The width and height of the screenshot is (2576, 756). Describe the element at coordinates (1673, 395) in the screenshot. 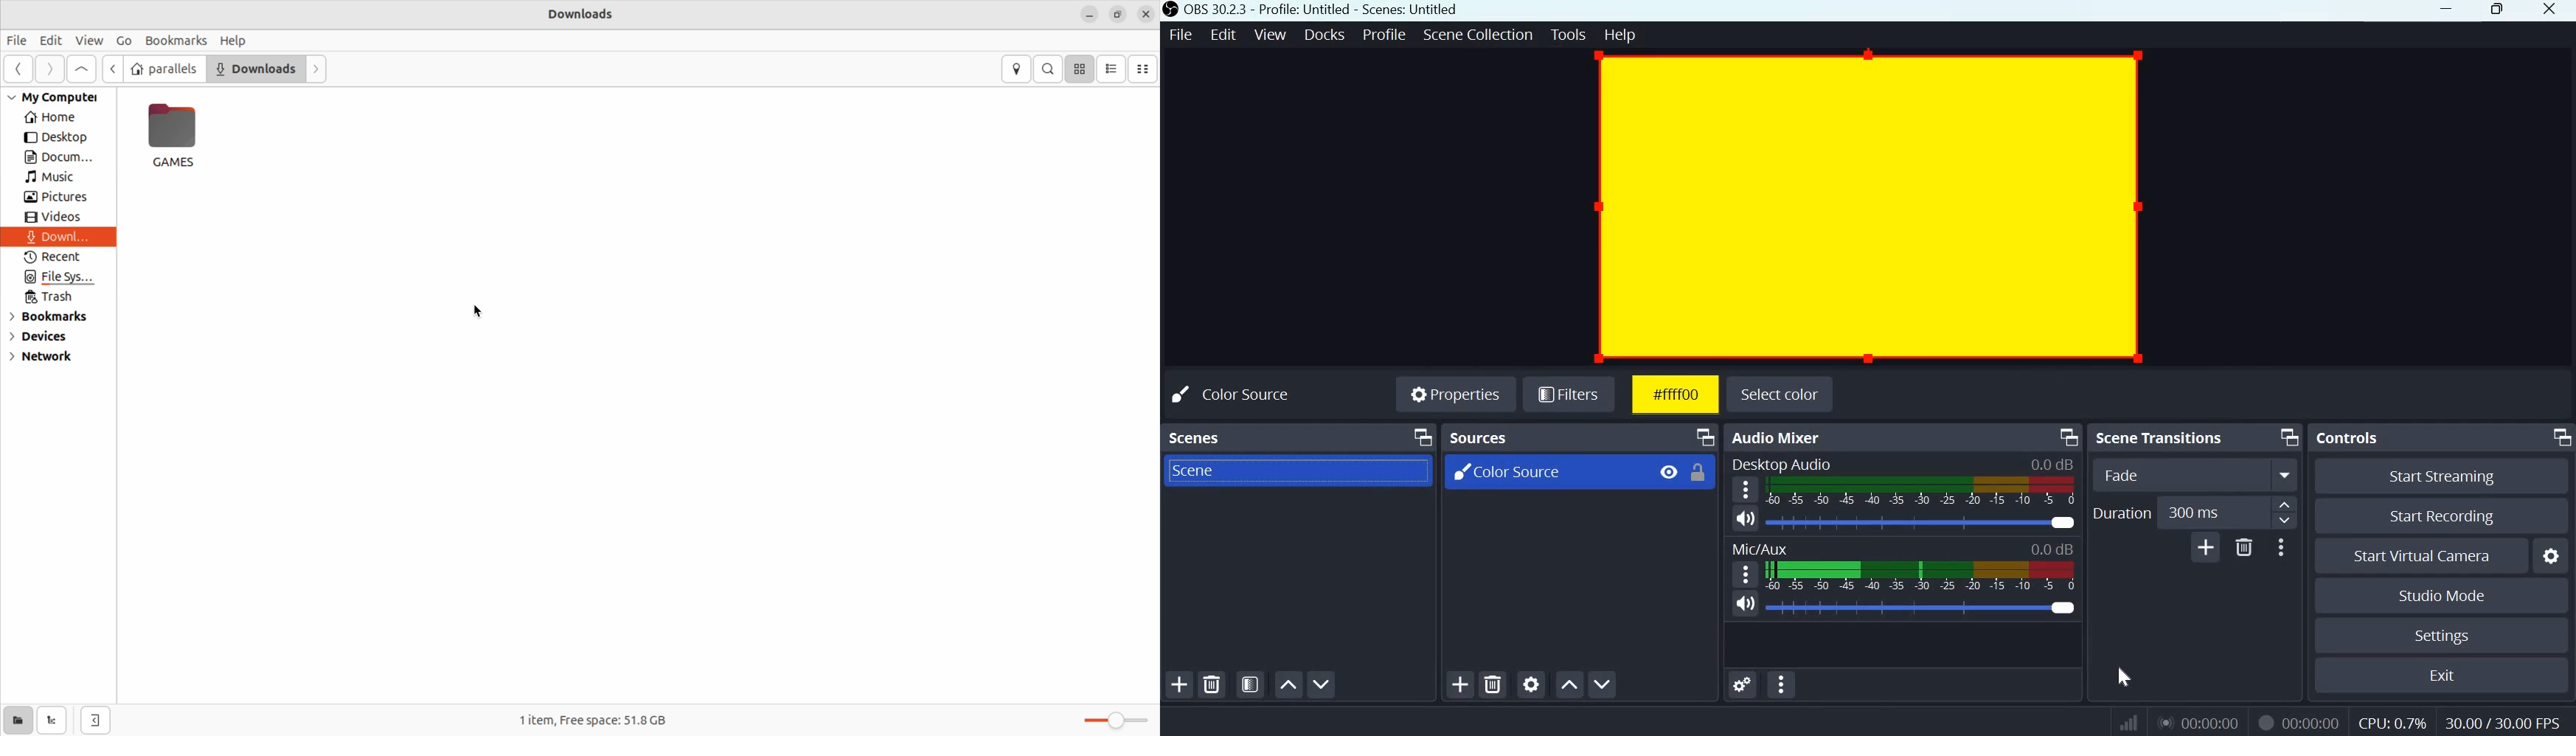

I see `color source added` at that location.